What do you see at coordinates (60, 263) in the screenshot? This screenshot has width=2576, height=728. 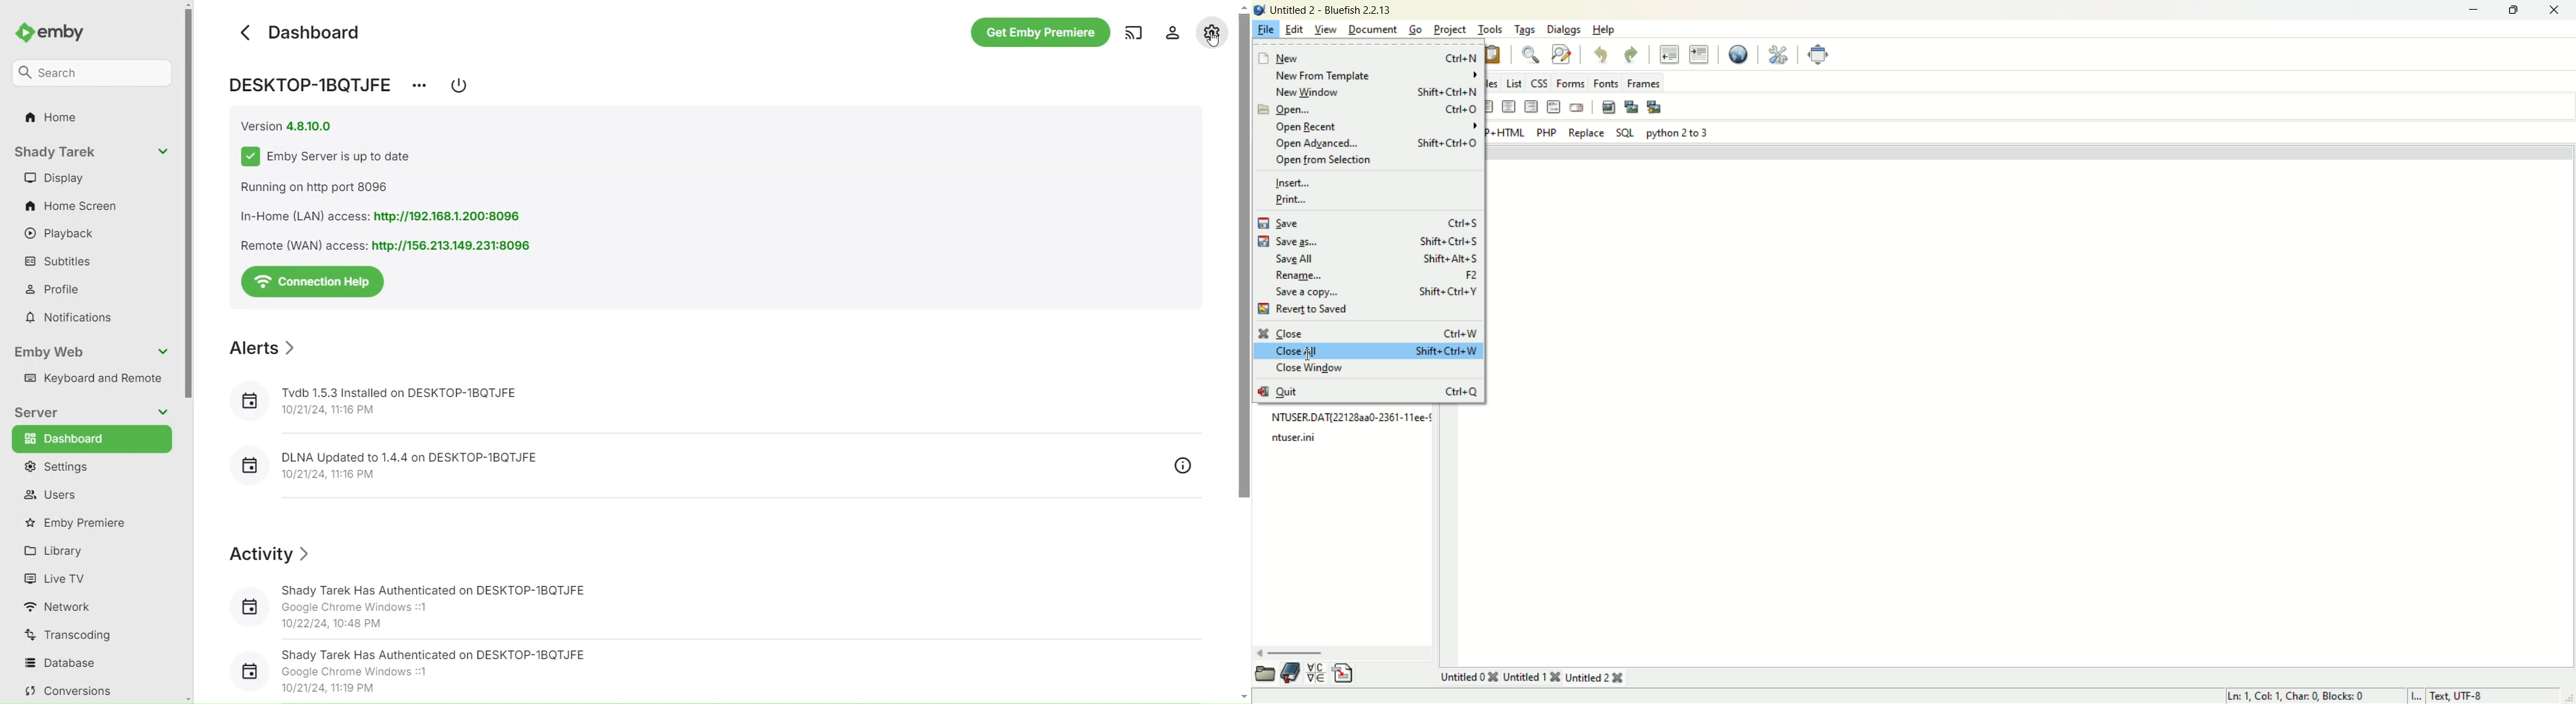 I see `Subtitles` at bounding box center [60, 263].